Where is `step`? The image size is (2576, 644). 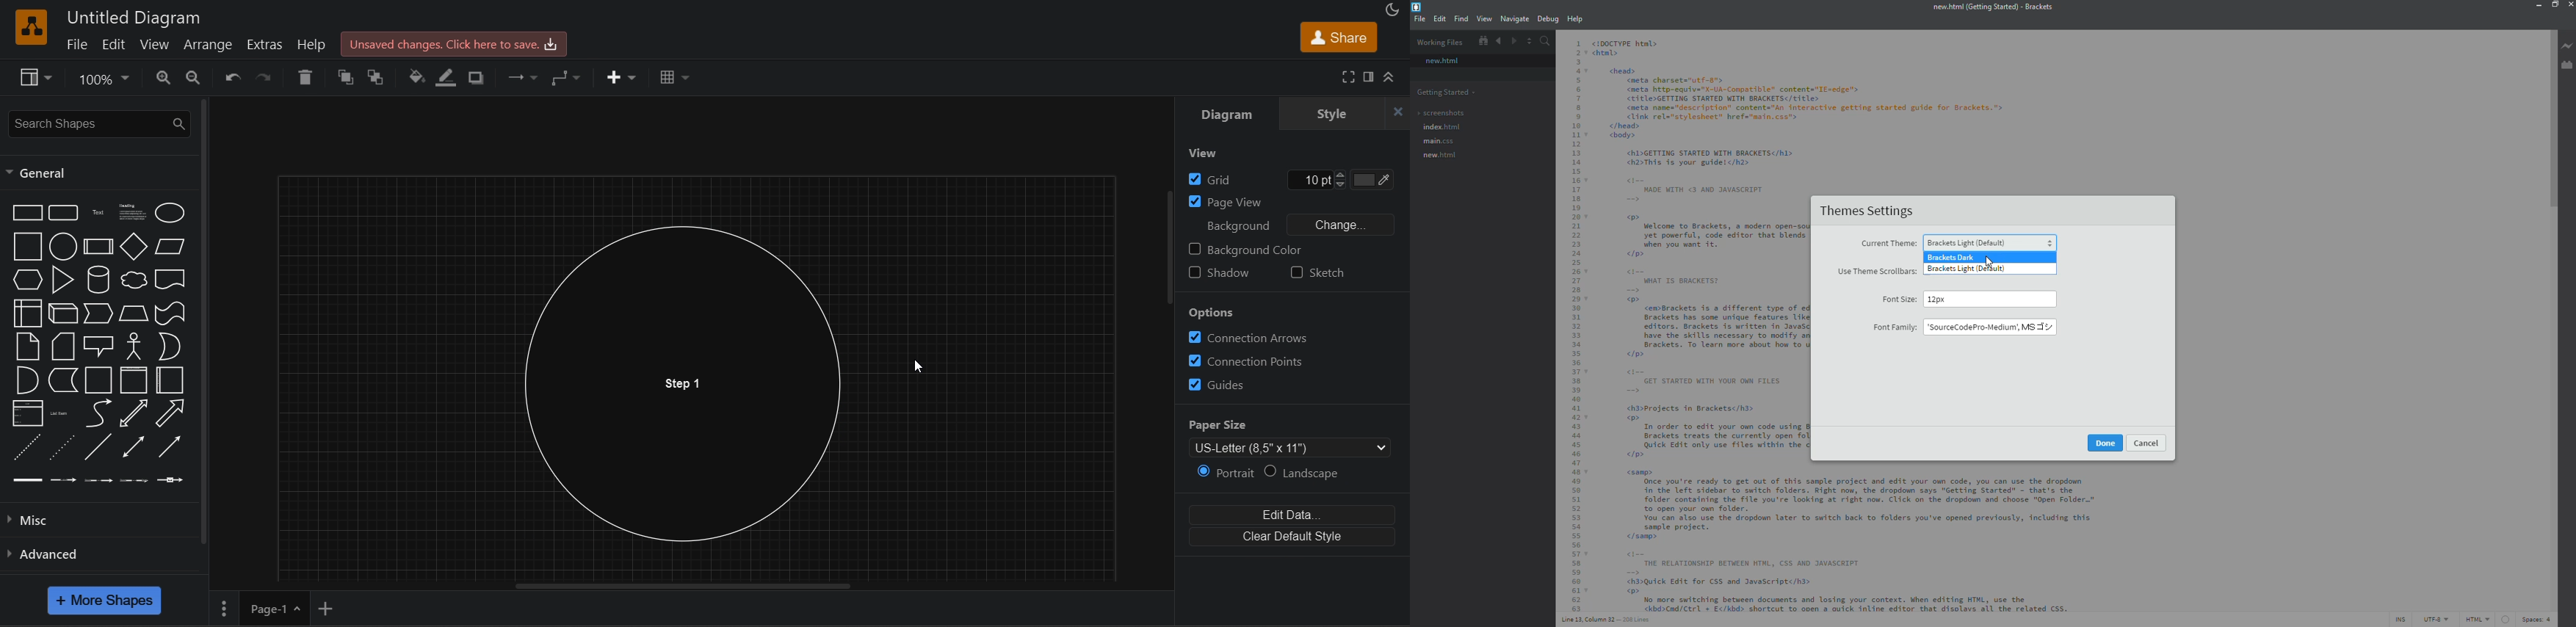
step is located at coordinates (97, 316).